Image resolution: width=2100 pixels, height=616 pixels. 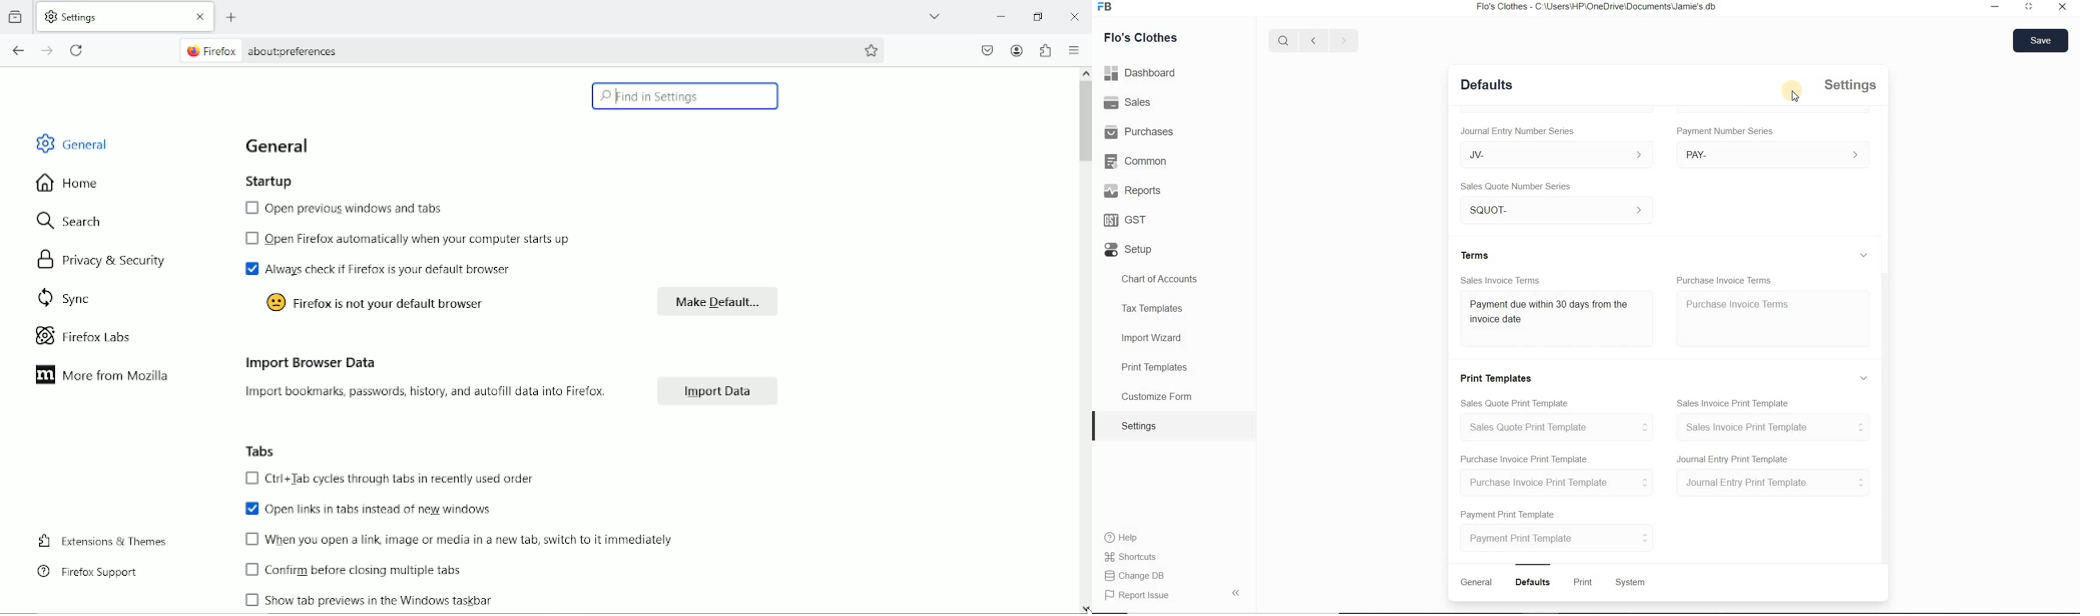 What do you see at coordinates (1580, 582) in the screenshot?
I see `wits Print` at bounding box center [1580, 582].